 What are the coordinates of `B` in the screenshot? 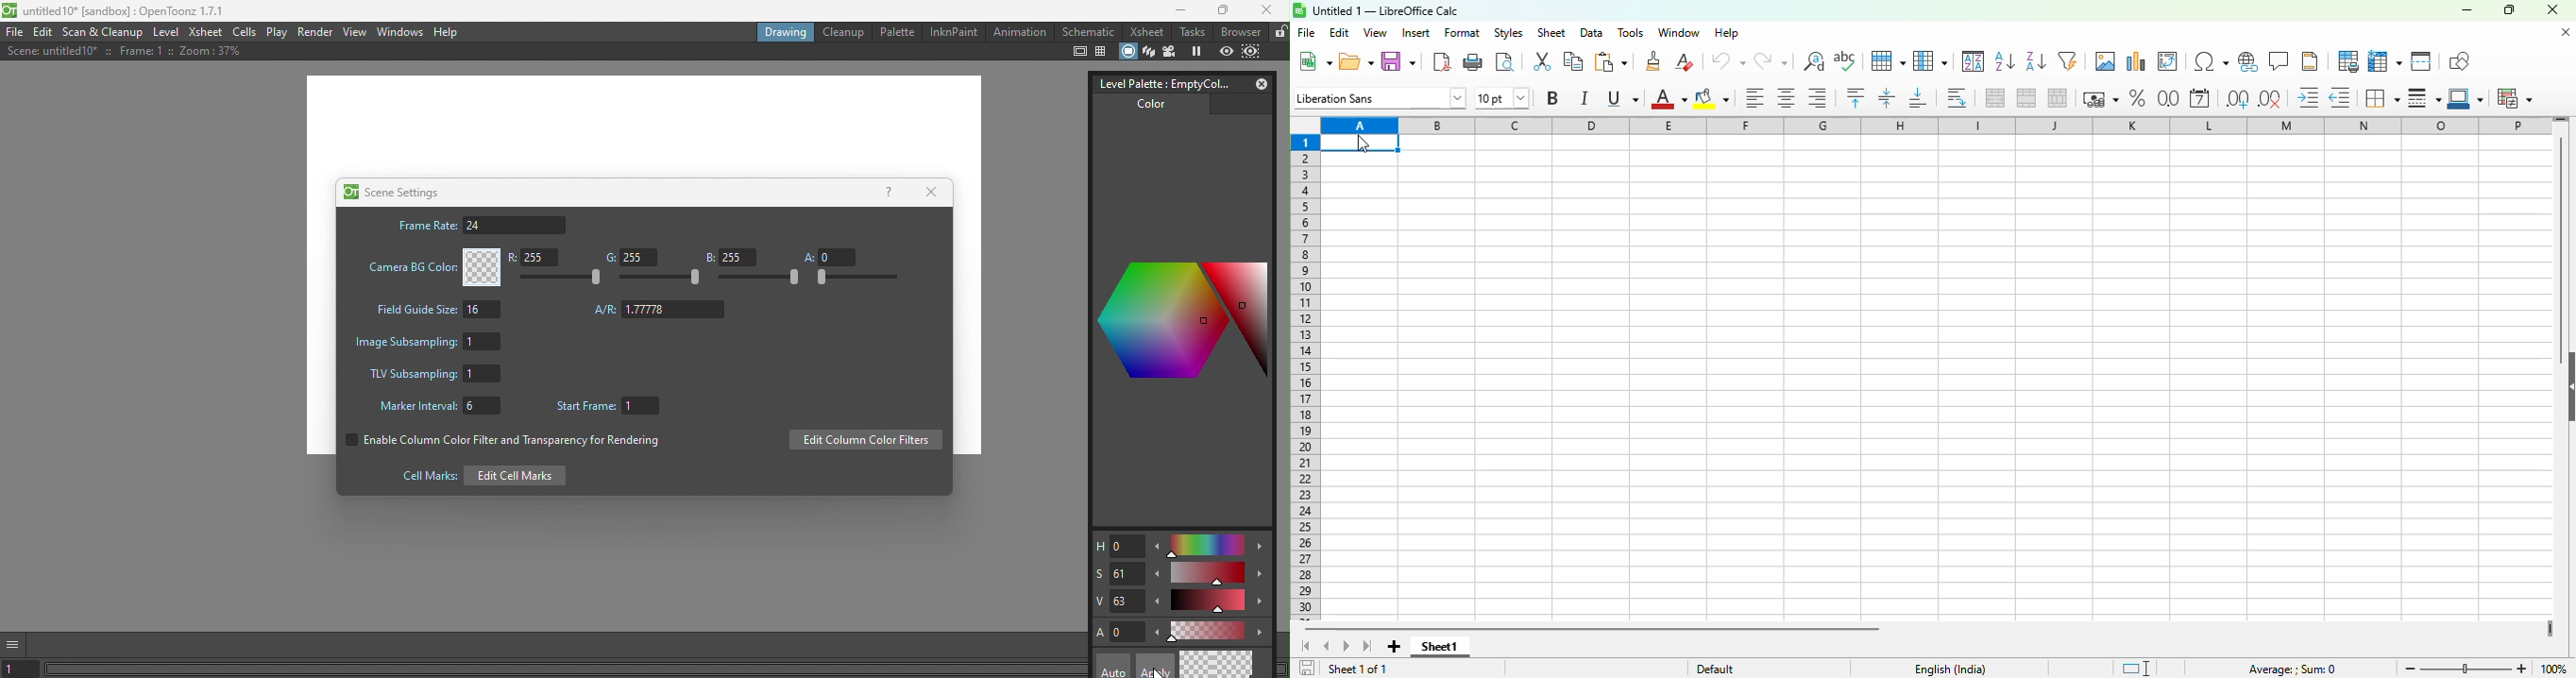 It's located at (730, 257).